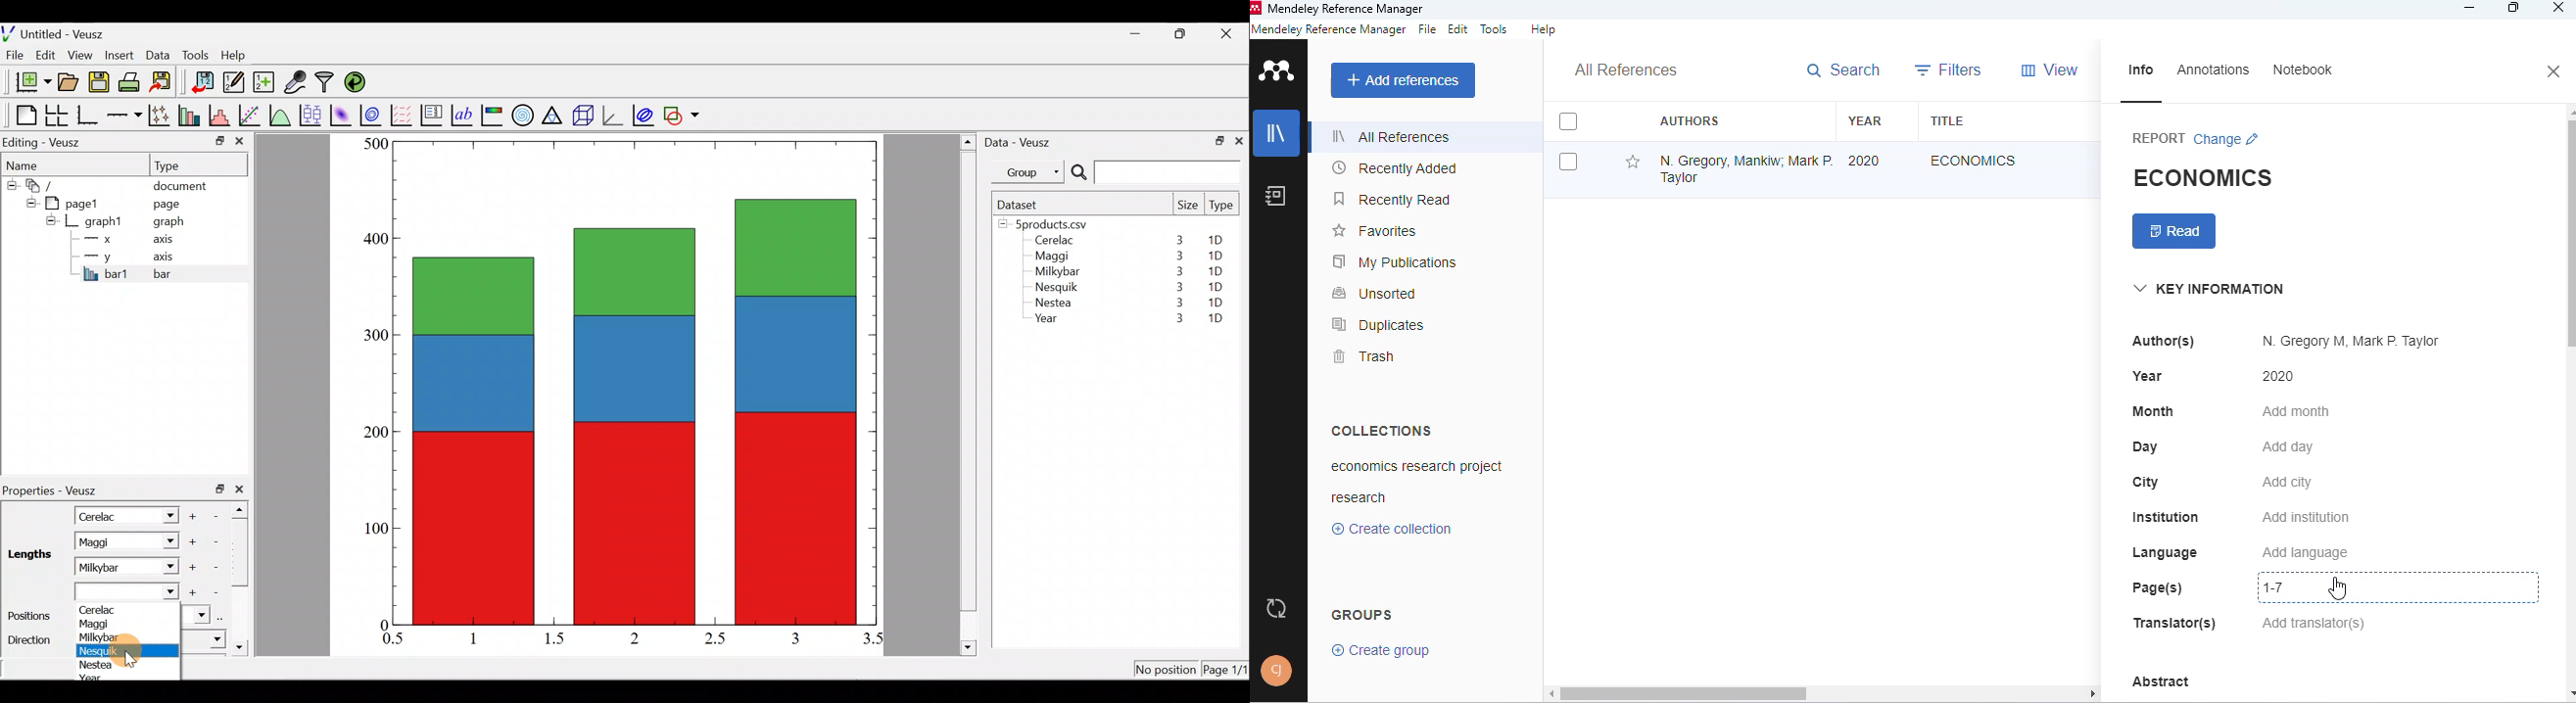 This screenshot has height=728, width=2576. I want to click on view, so click(2049, 70).